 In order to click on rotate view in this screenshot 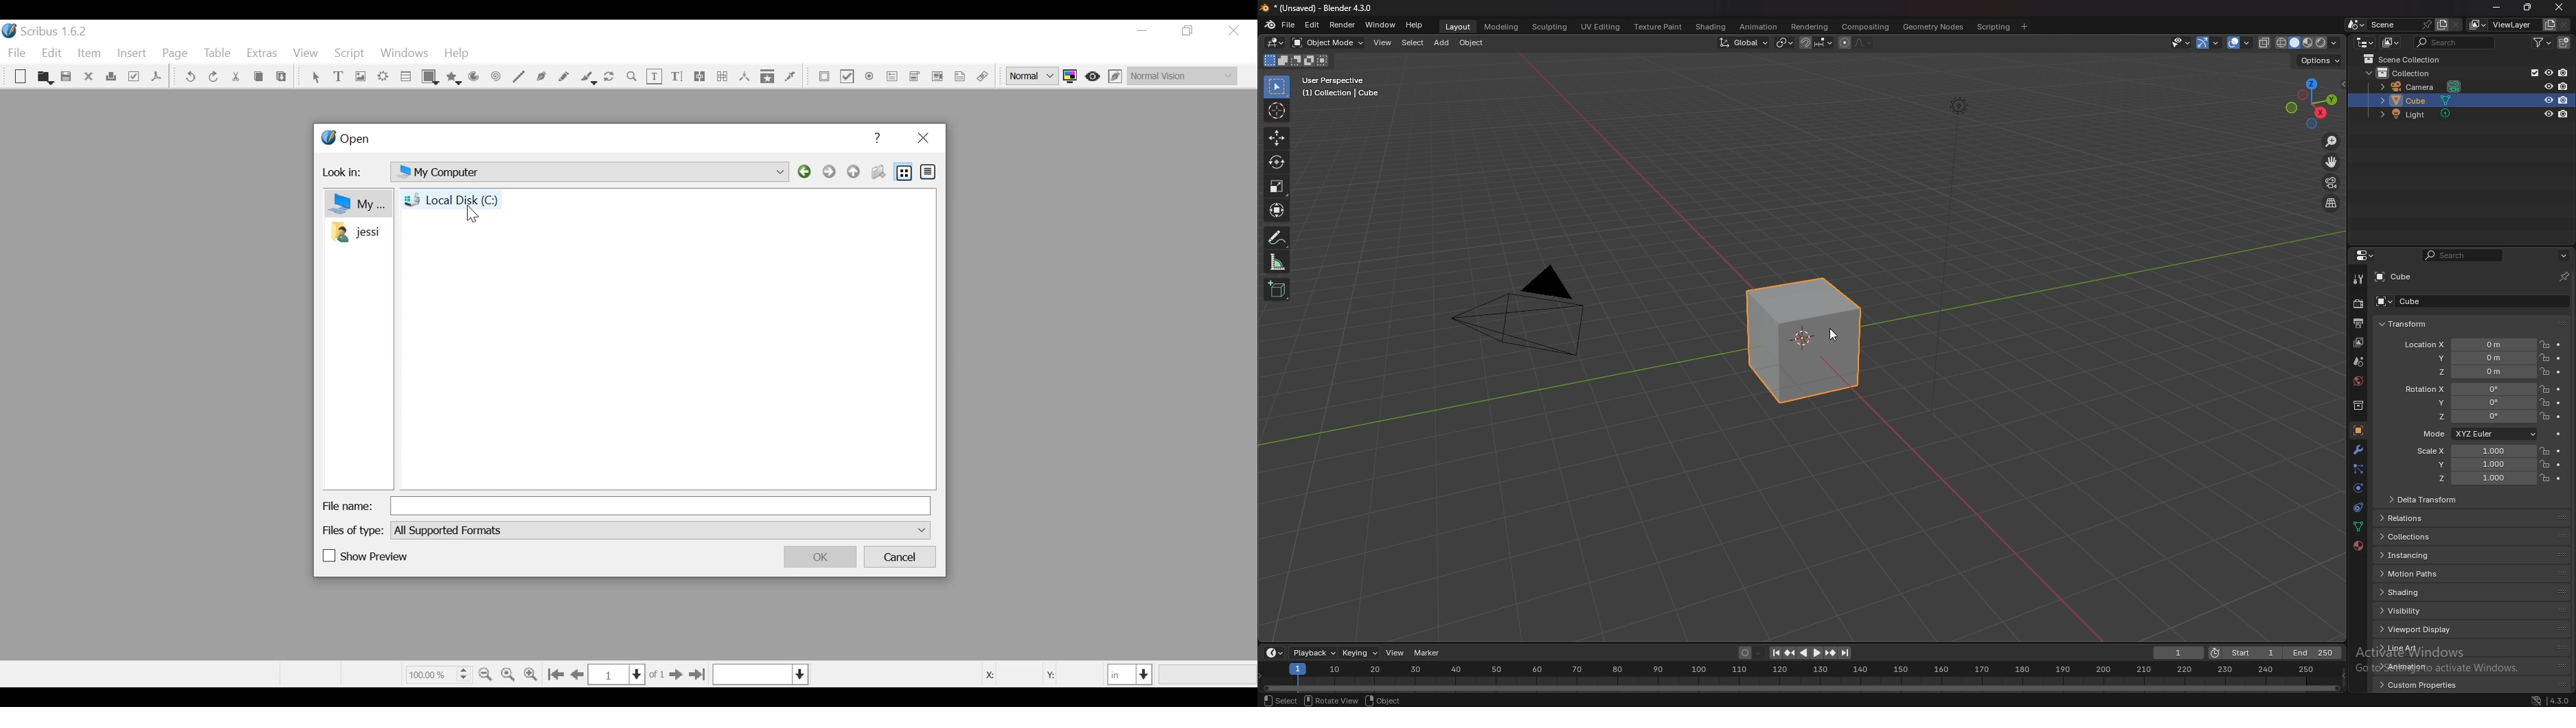, I will do `click(1330, 701)`.